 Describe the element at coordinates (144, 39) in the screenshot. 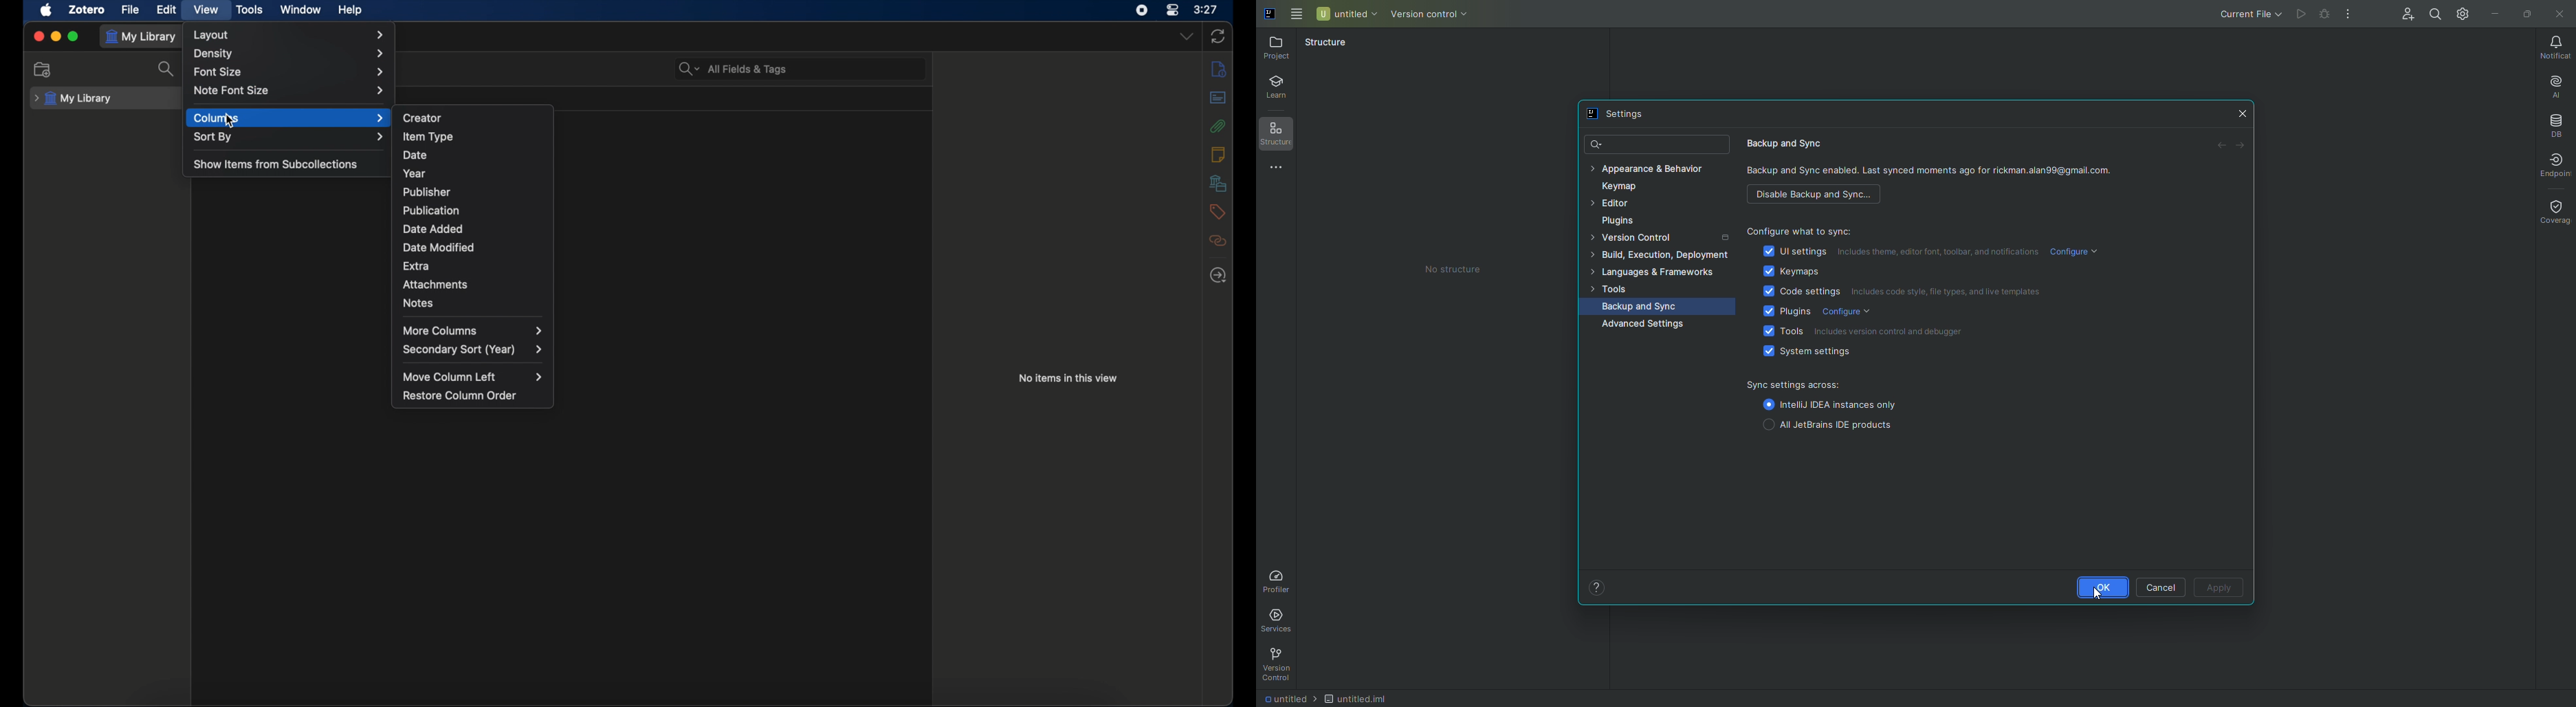

I see `my library` at that location.